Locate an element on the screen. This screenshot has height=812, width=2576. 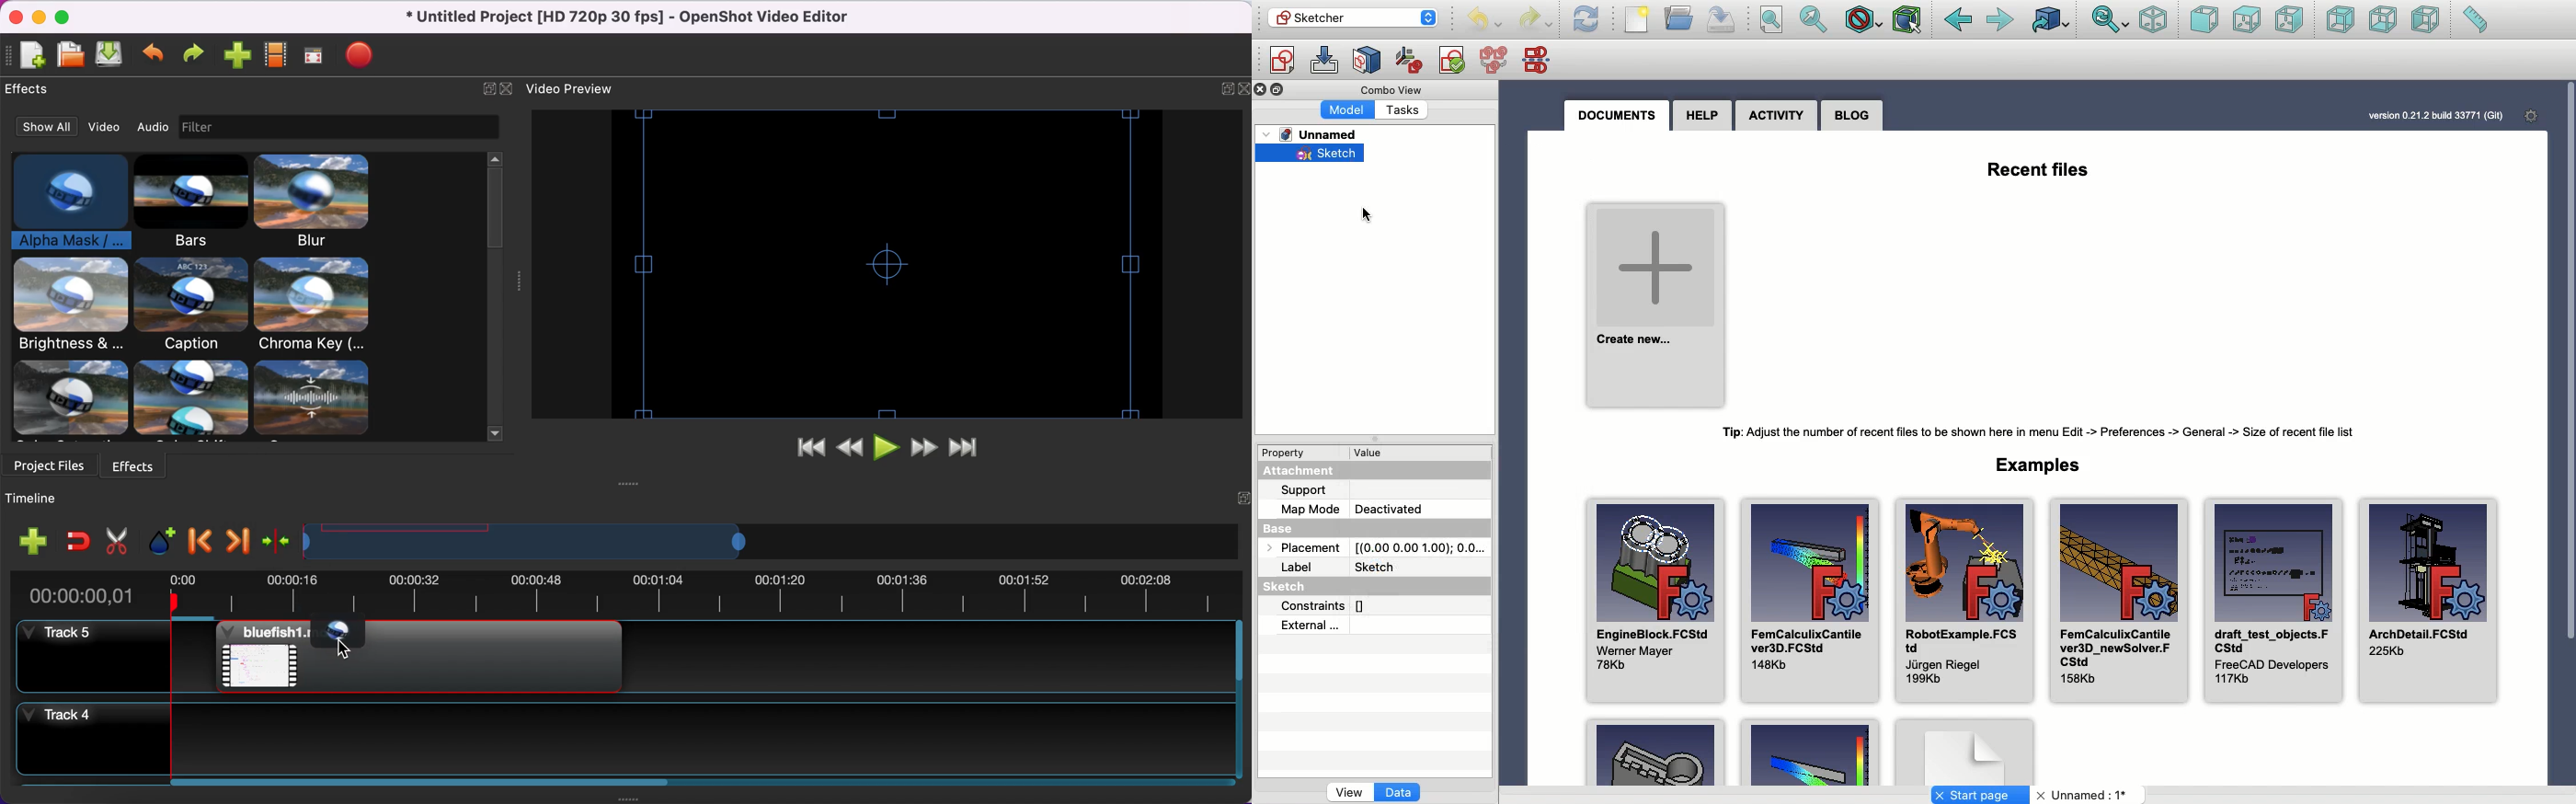
Map sketch to face is located at coordinates (1368, 62).